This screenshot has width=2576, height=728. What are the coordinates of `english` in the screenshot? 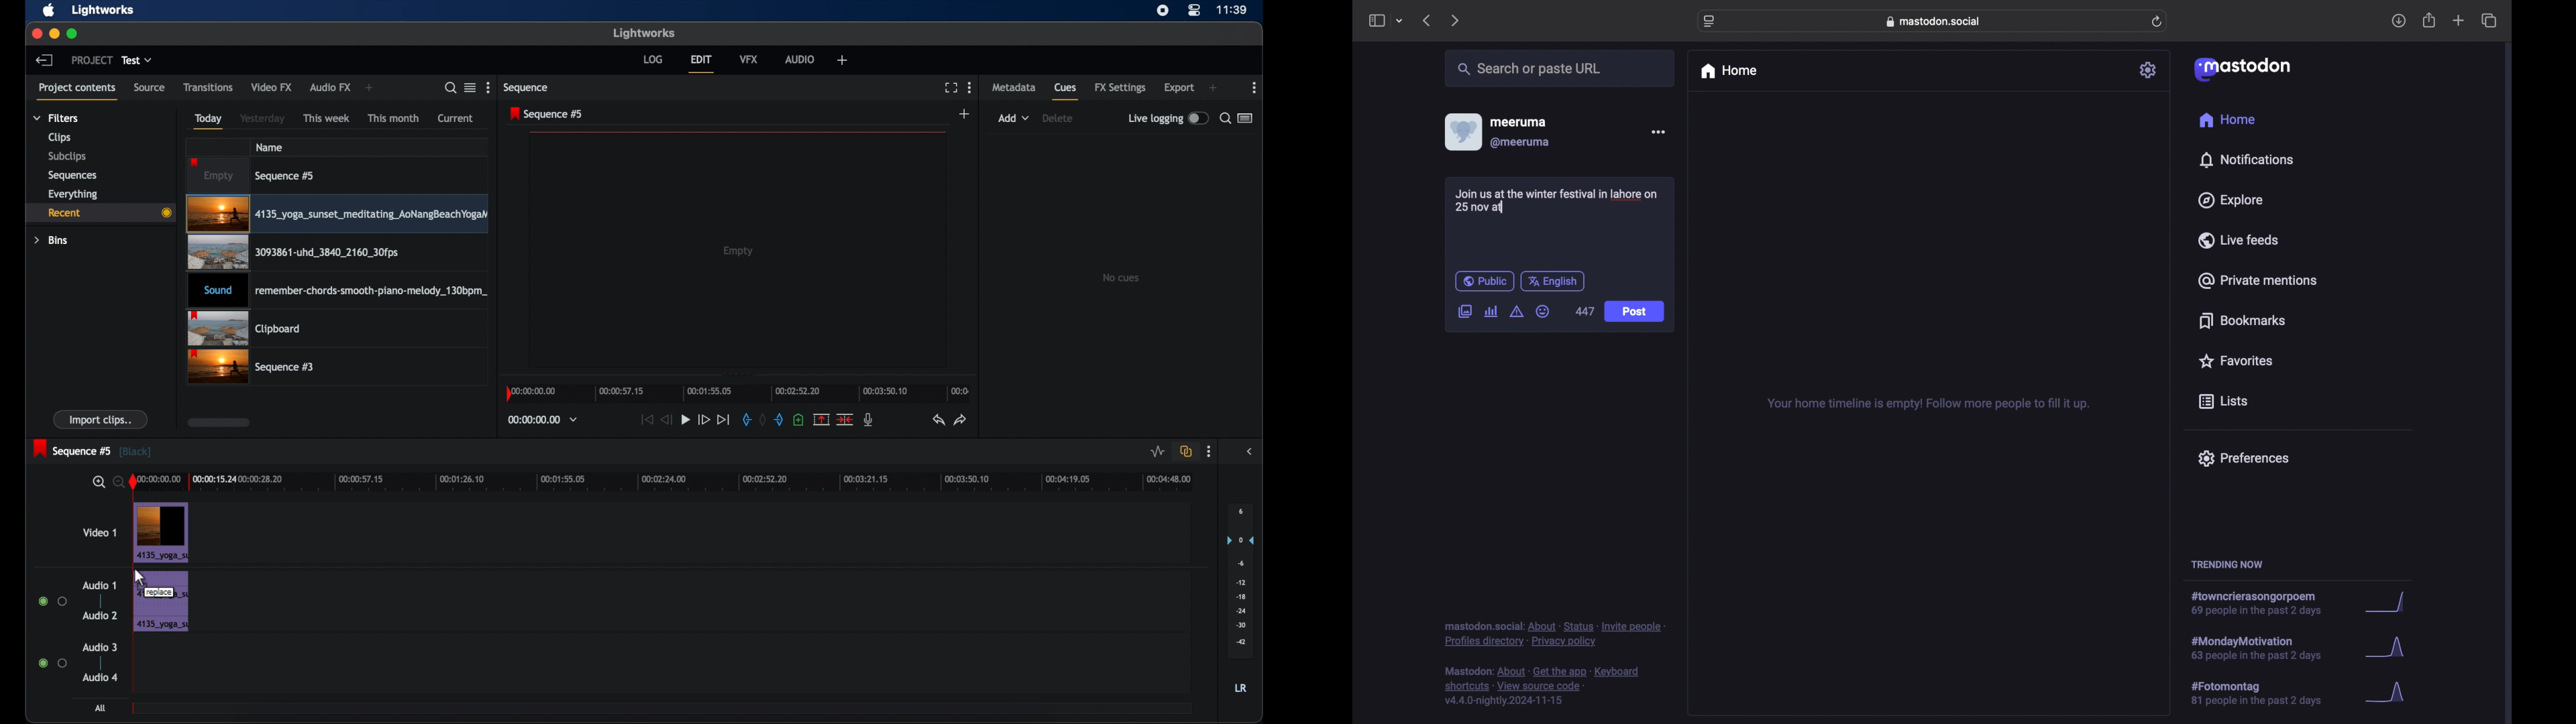 It's located at (1553, 281).